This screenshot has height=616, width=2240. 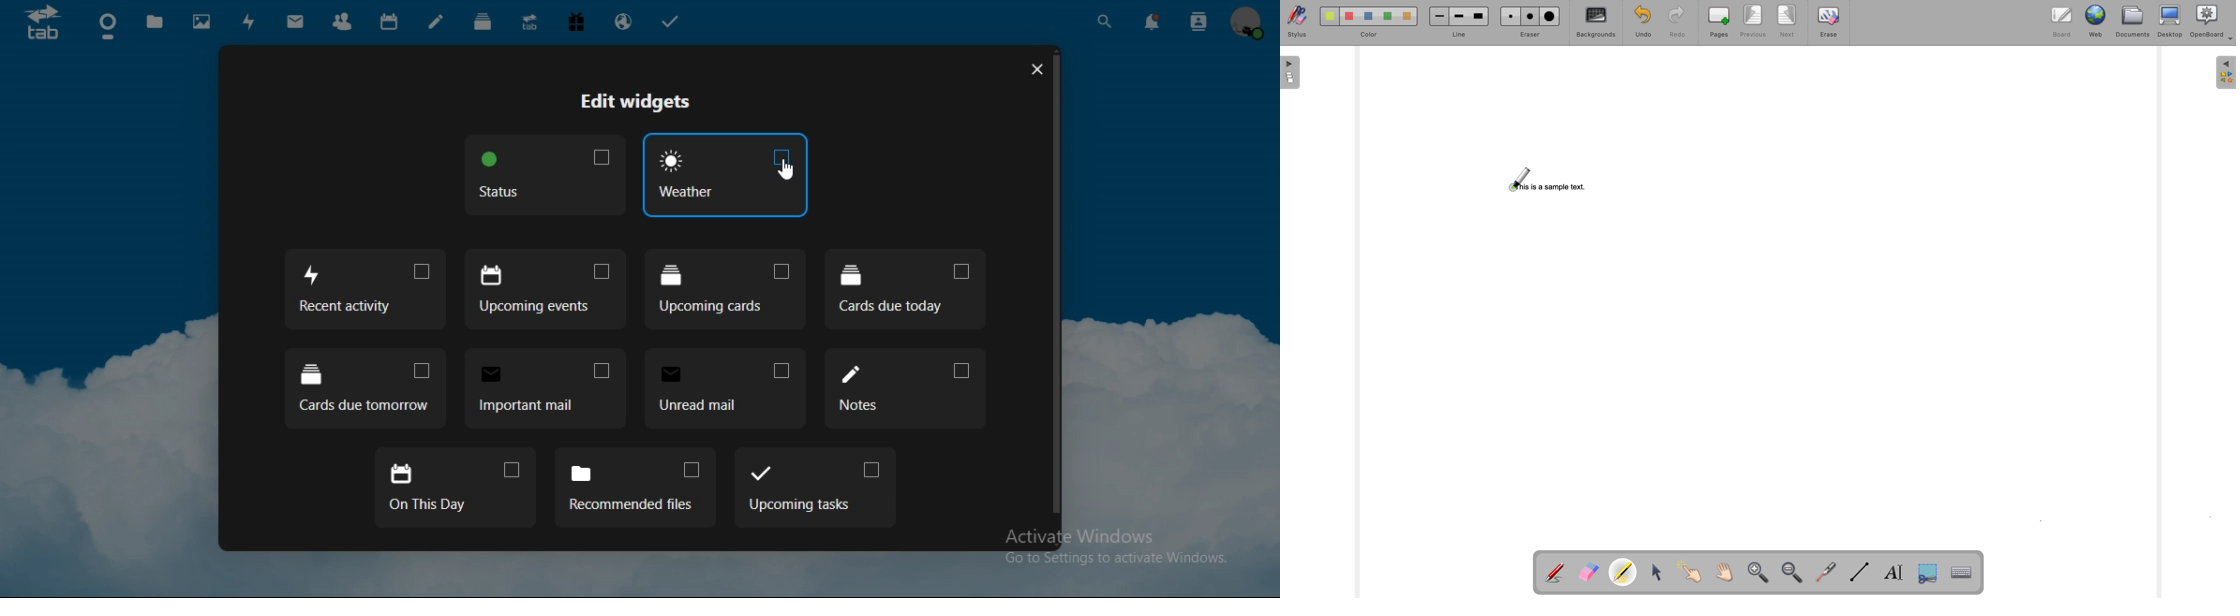 What do you see at coordinates (1460, 35) in the screenshot?
I see `line` at bounding box center [1460, 35].